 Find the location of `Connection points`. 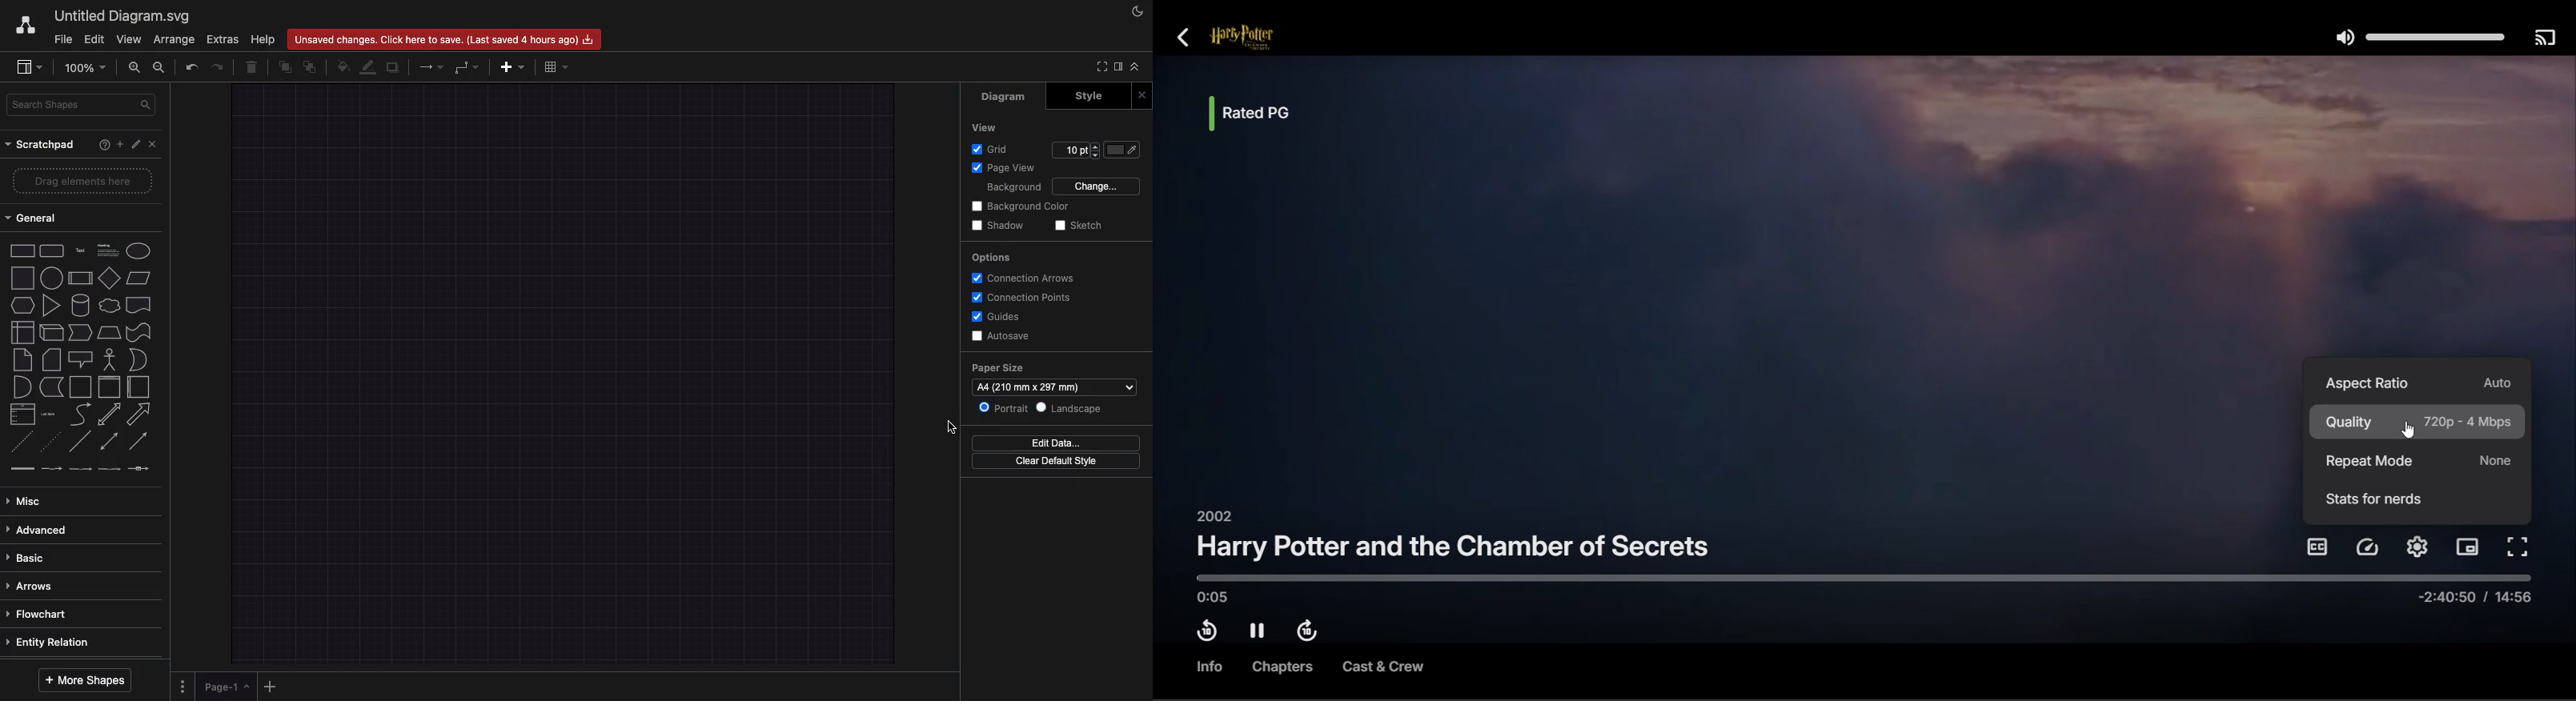

Connection points is located at coordinates (1025, 299).